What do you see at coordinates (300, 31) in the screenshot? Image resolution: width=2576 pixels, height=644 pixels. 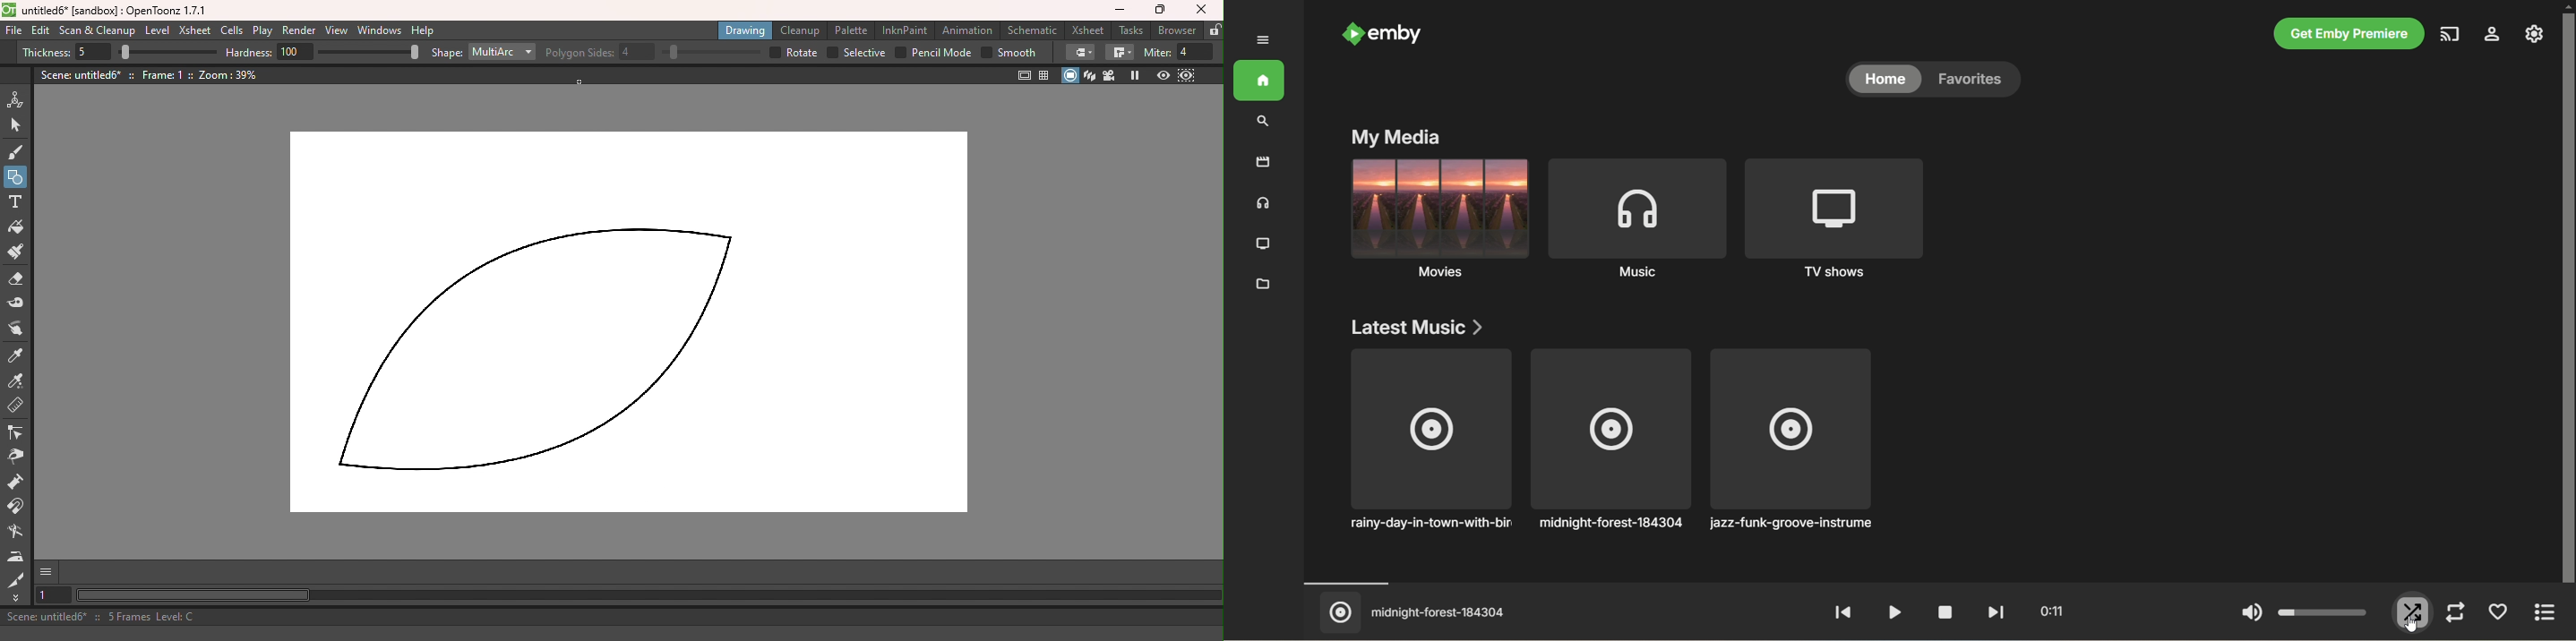 I see `Render` at bounding box center [300, 31].